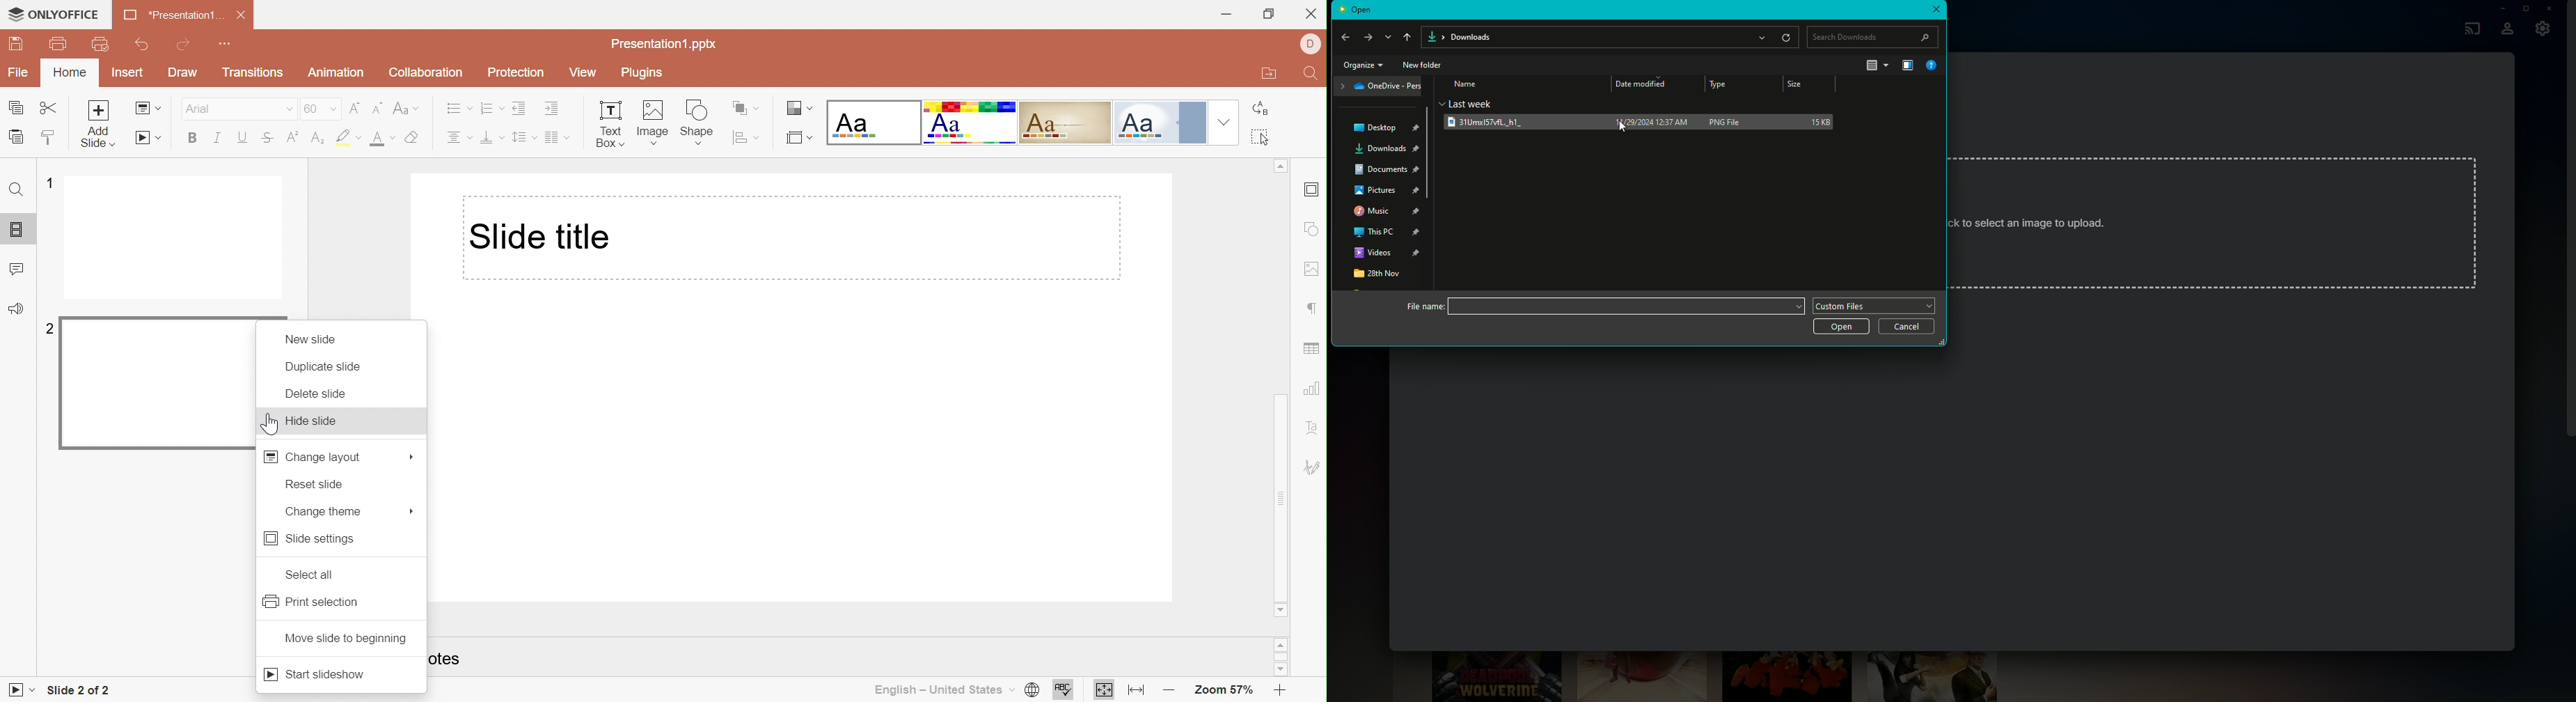  What do you see at coordinates (331, 510) in the screenshot?
I see `Change terms` at bounding box center [331, 510].